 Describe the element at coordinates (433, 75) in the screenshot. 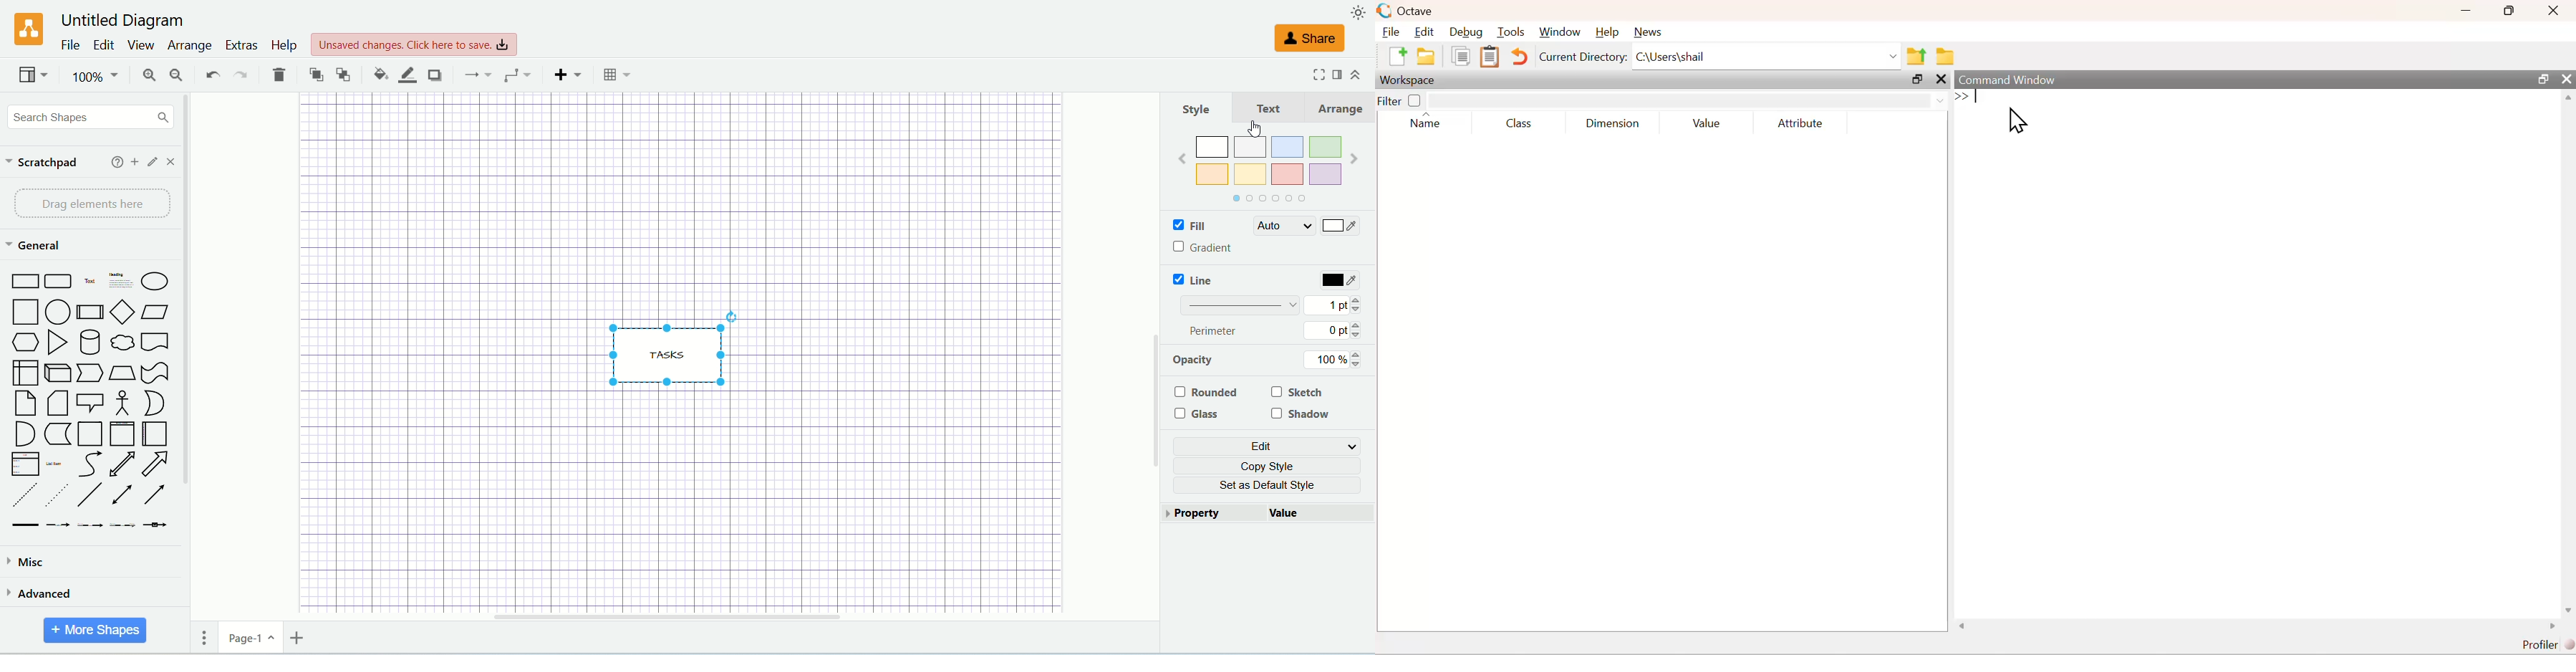

I see `shadow` at that location.